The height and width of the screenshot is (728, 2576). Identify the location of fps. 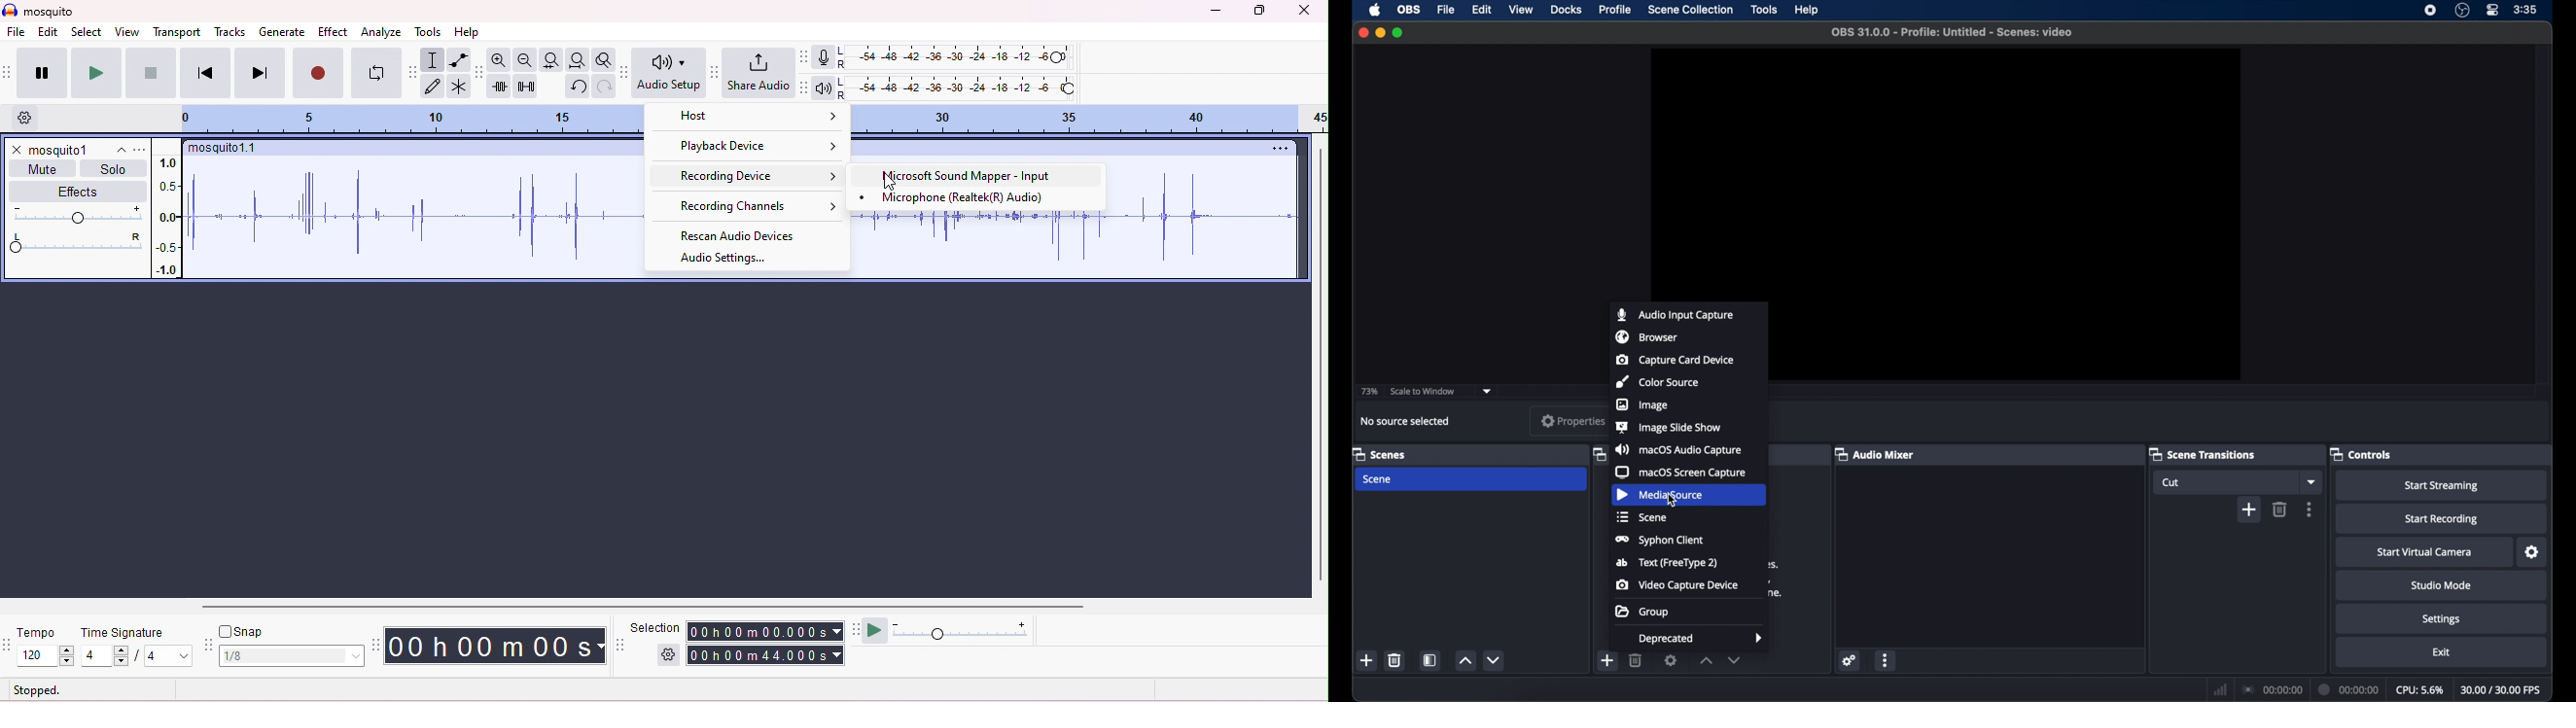
(2502, 690).